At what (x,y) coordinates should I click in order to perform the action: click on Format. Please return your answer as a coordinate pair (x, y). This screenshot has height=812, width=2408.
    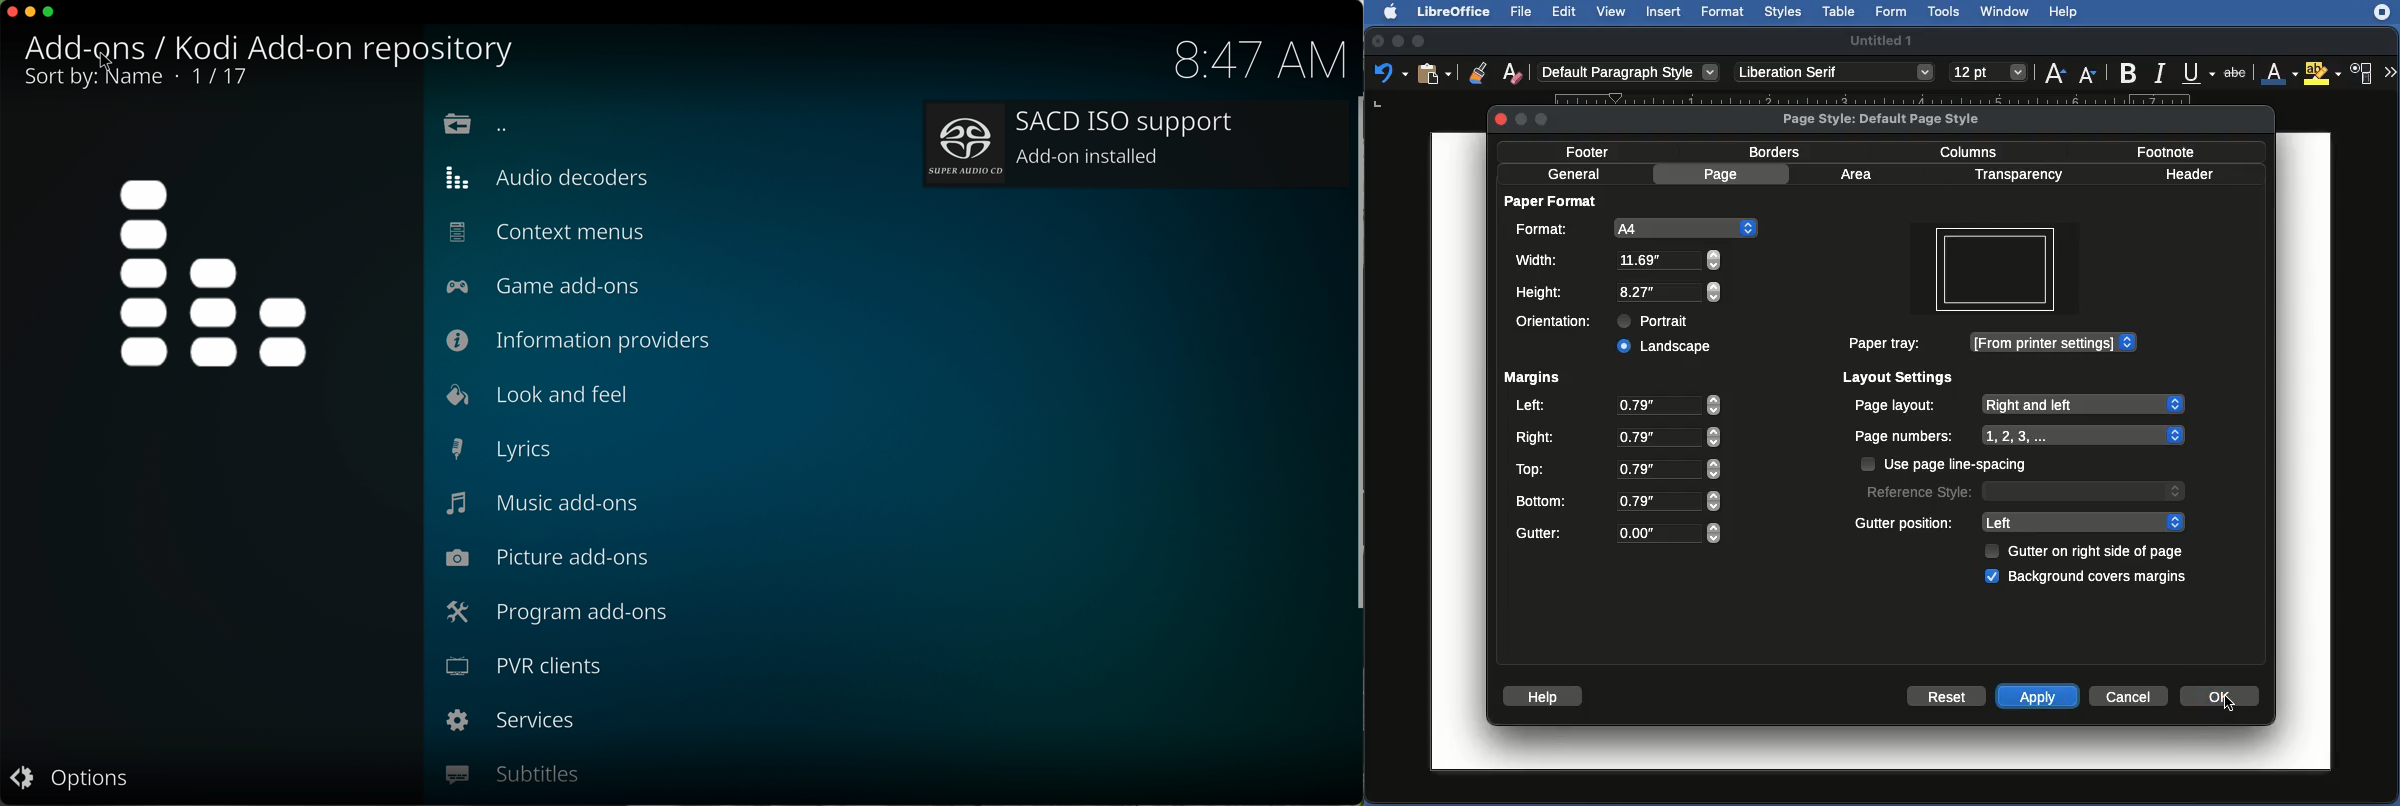
    Looking at the image, I should click on (1725, 13).